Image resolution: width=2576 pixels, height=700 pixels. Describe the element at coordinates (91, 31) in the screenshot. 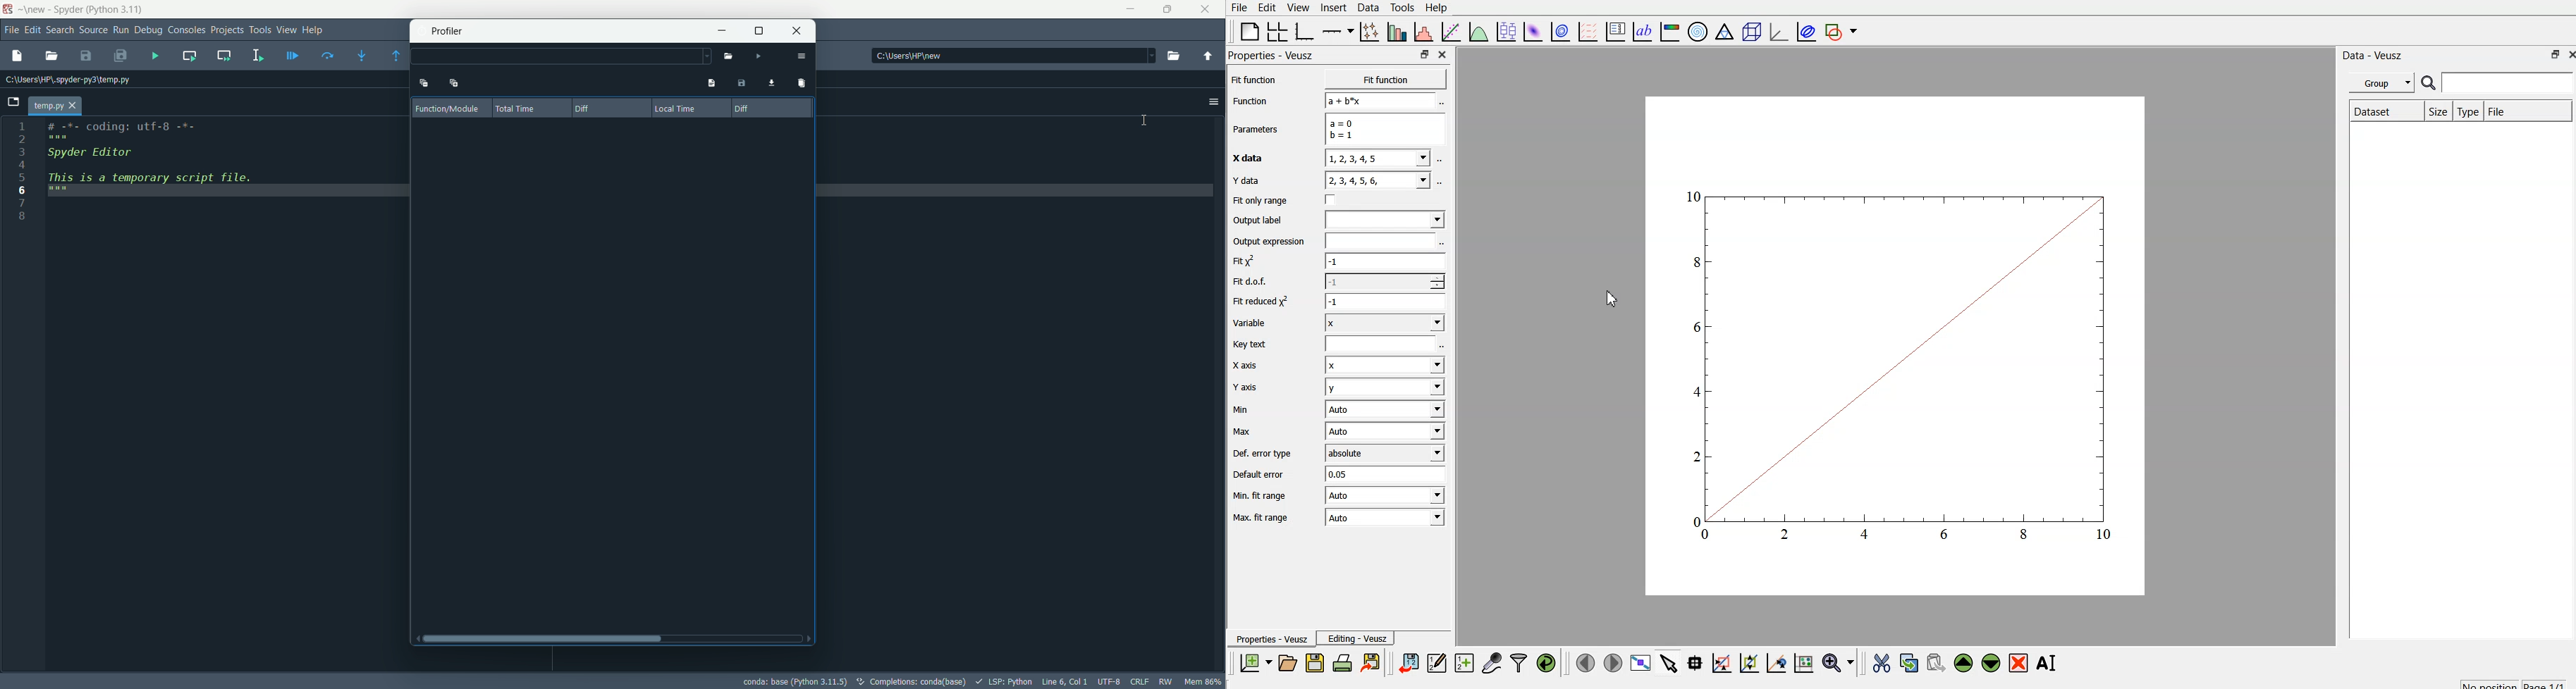

I see `source menu` at that location.